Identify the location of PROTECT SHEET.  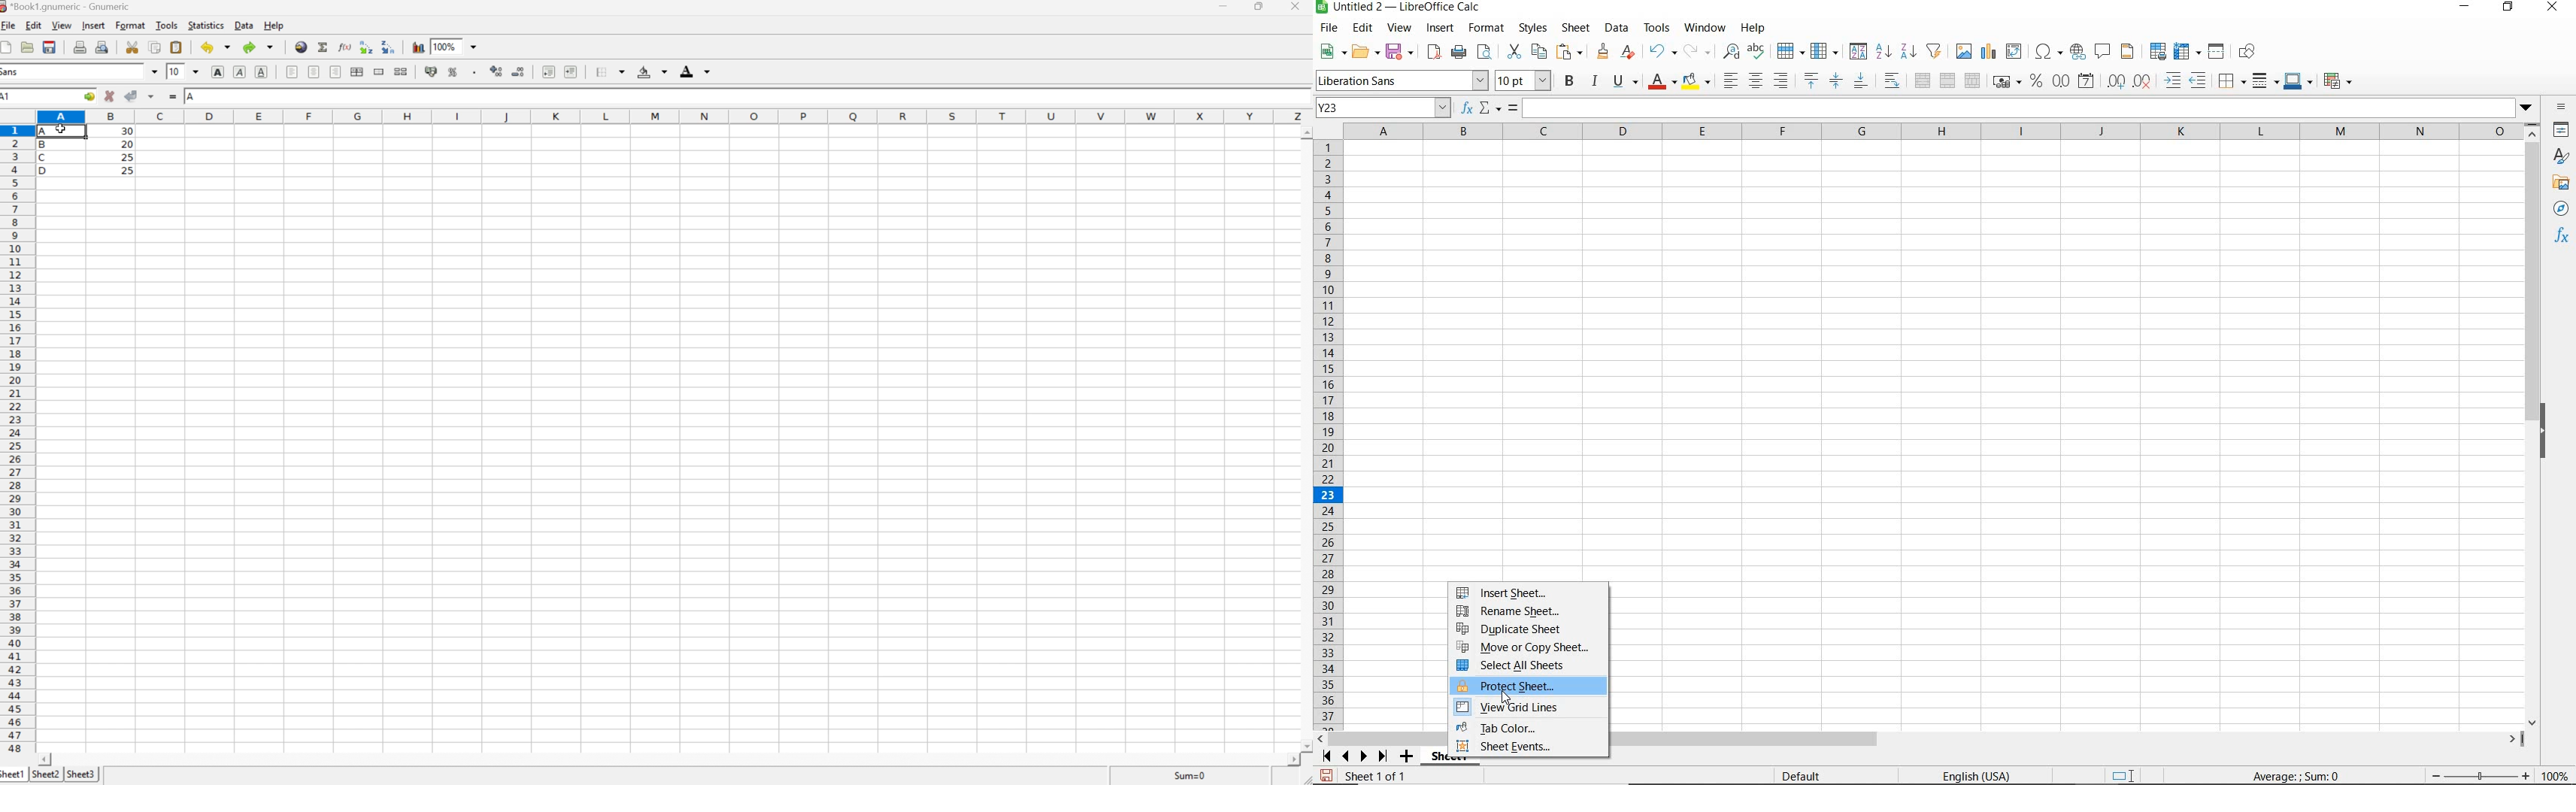
(1515, 687).